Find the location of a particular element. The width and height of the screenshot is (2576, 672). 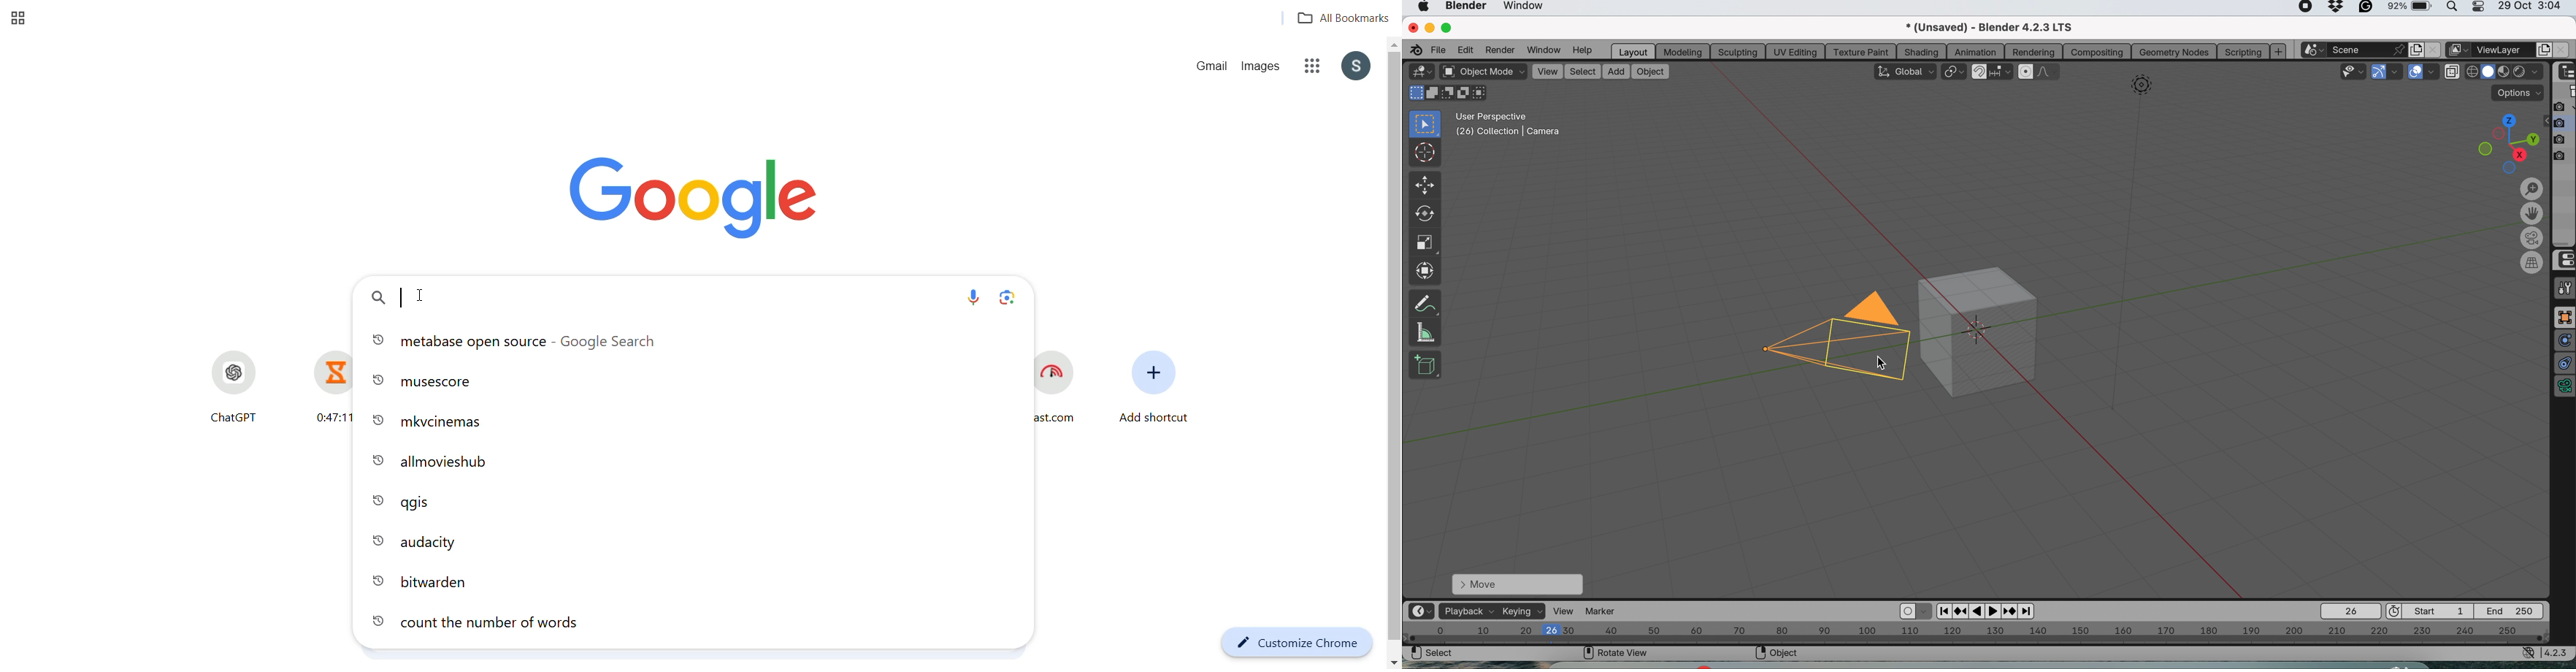

Lens is located at coordinates (1009, 299).